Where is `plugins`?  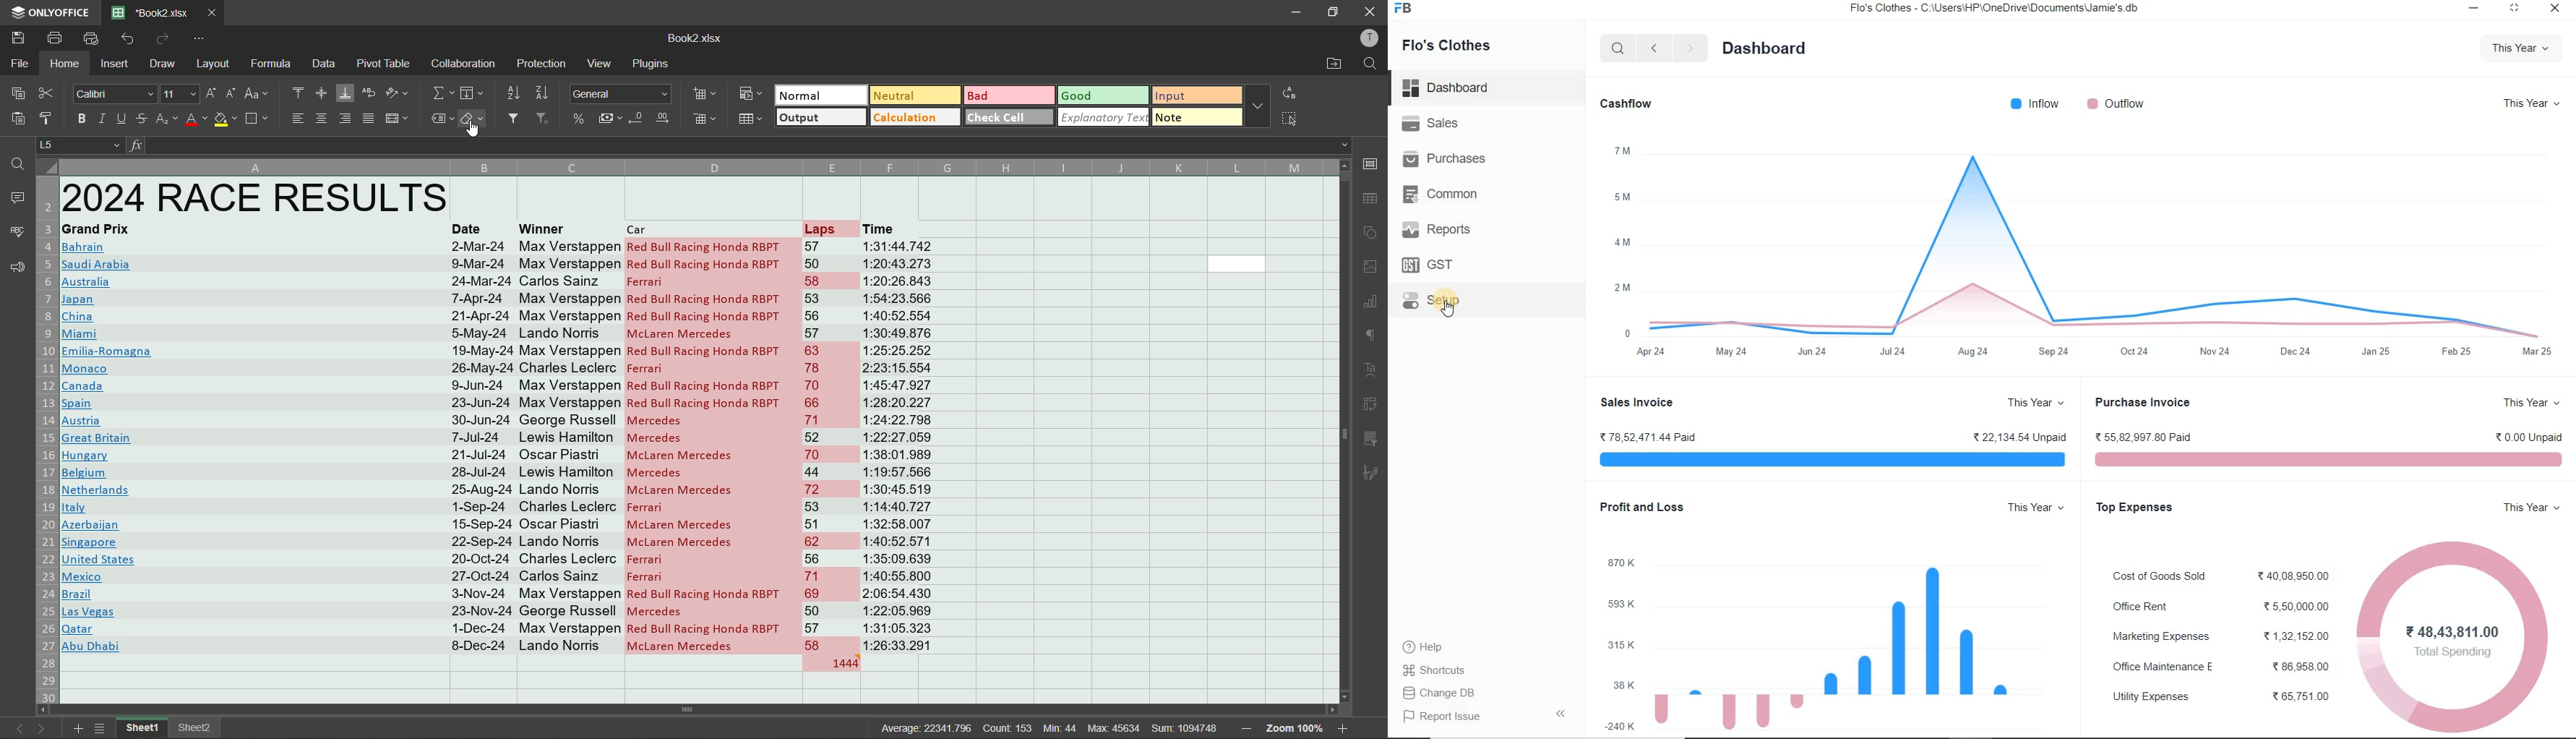
plugins is located at coordinates (648, 64).